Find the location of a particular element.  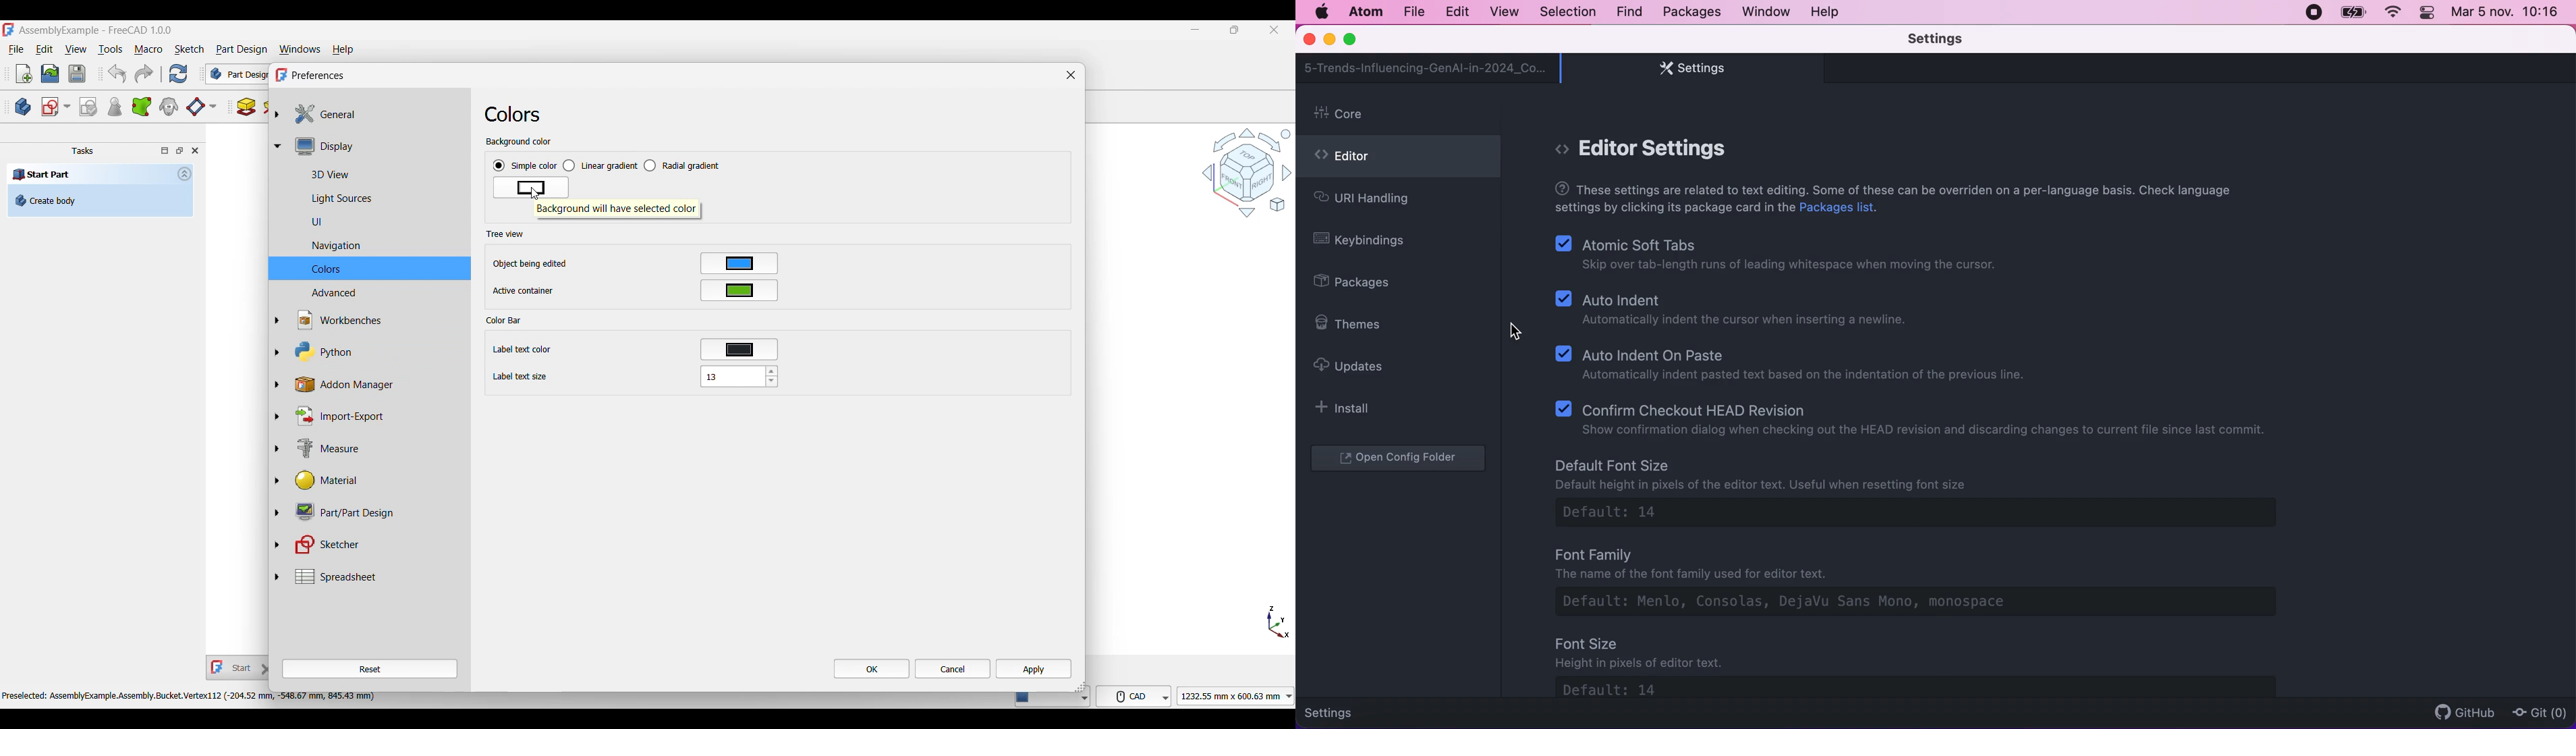

Start Part is located at coordinates (42, 173).